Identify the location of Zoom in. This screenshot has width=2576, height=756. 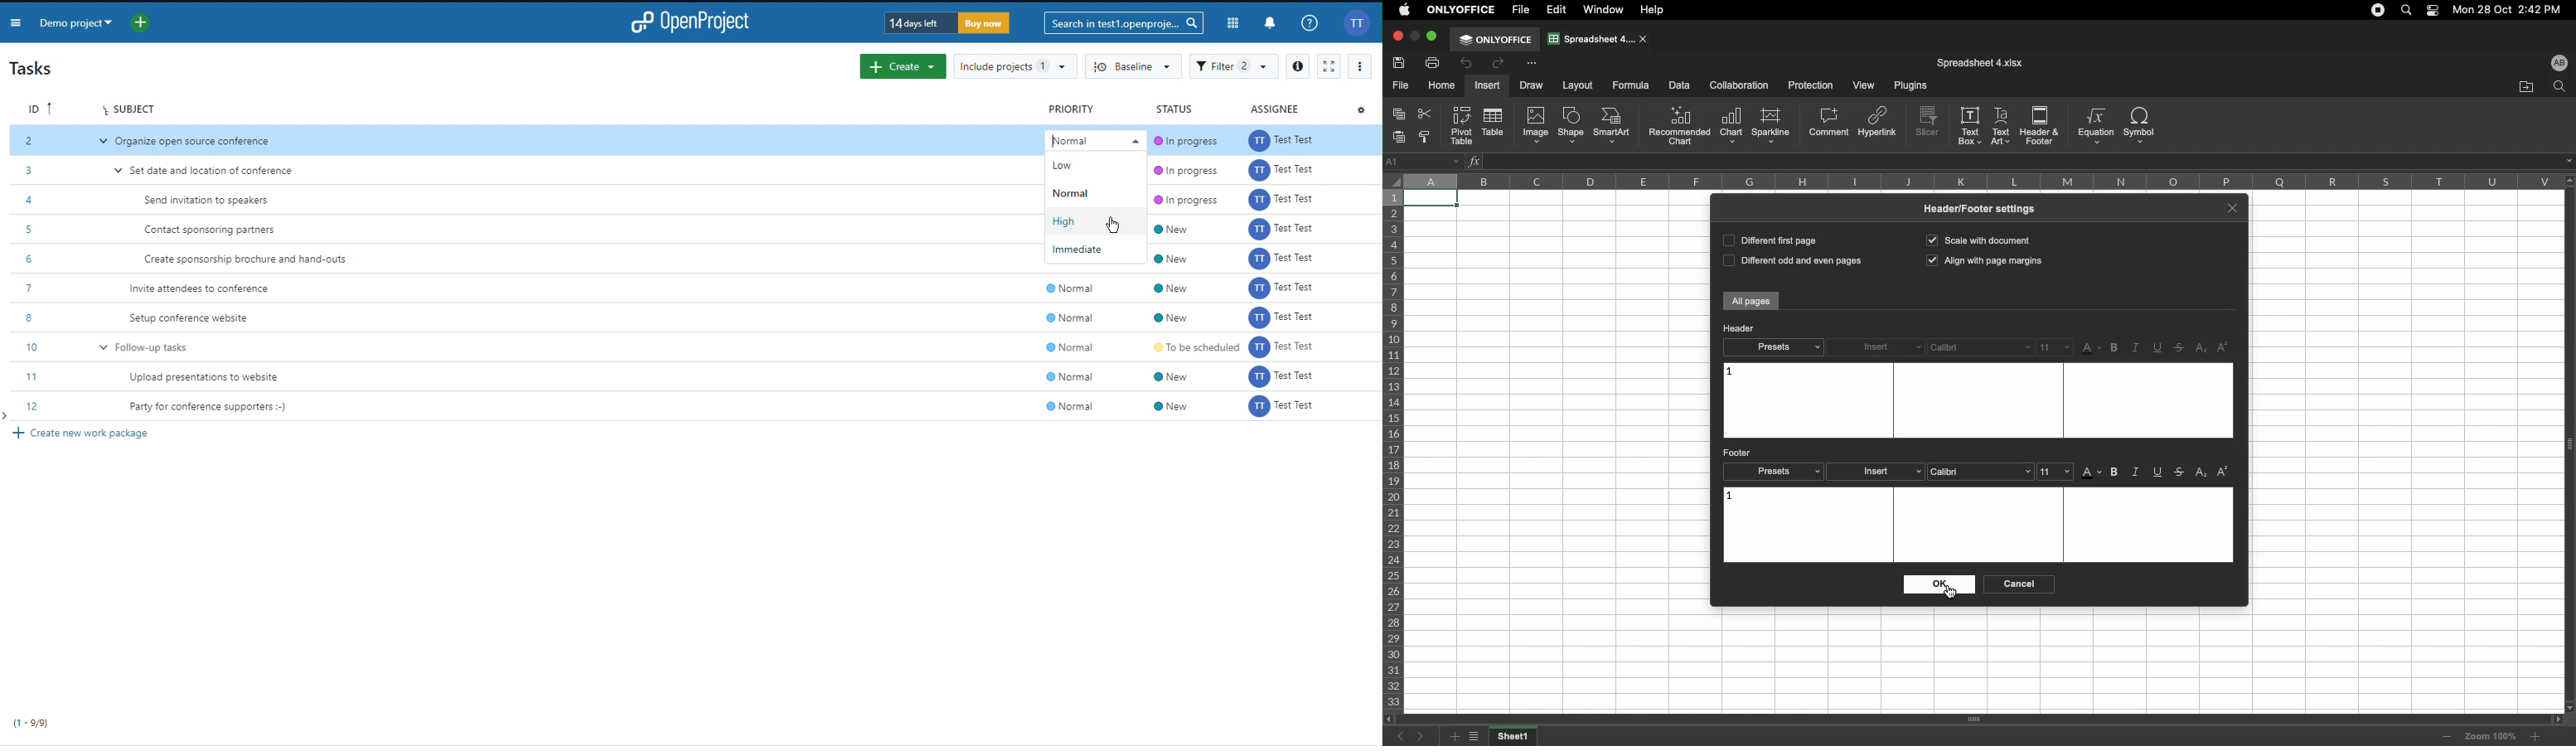
(2535, 737).